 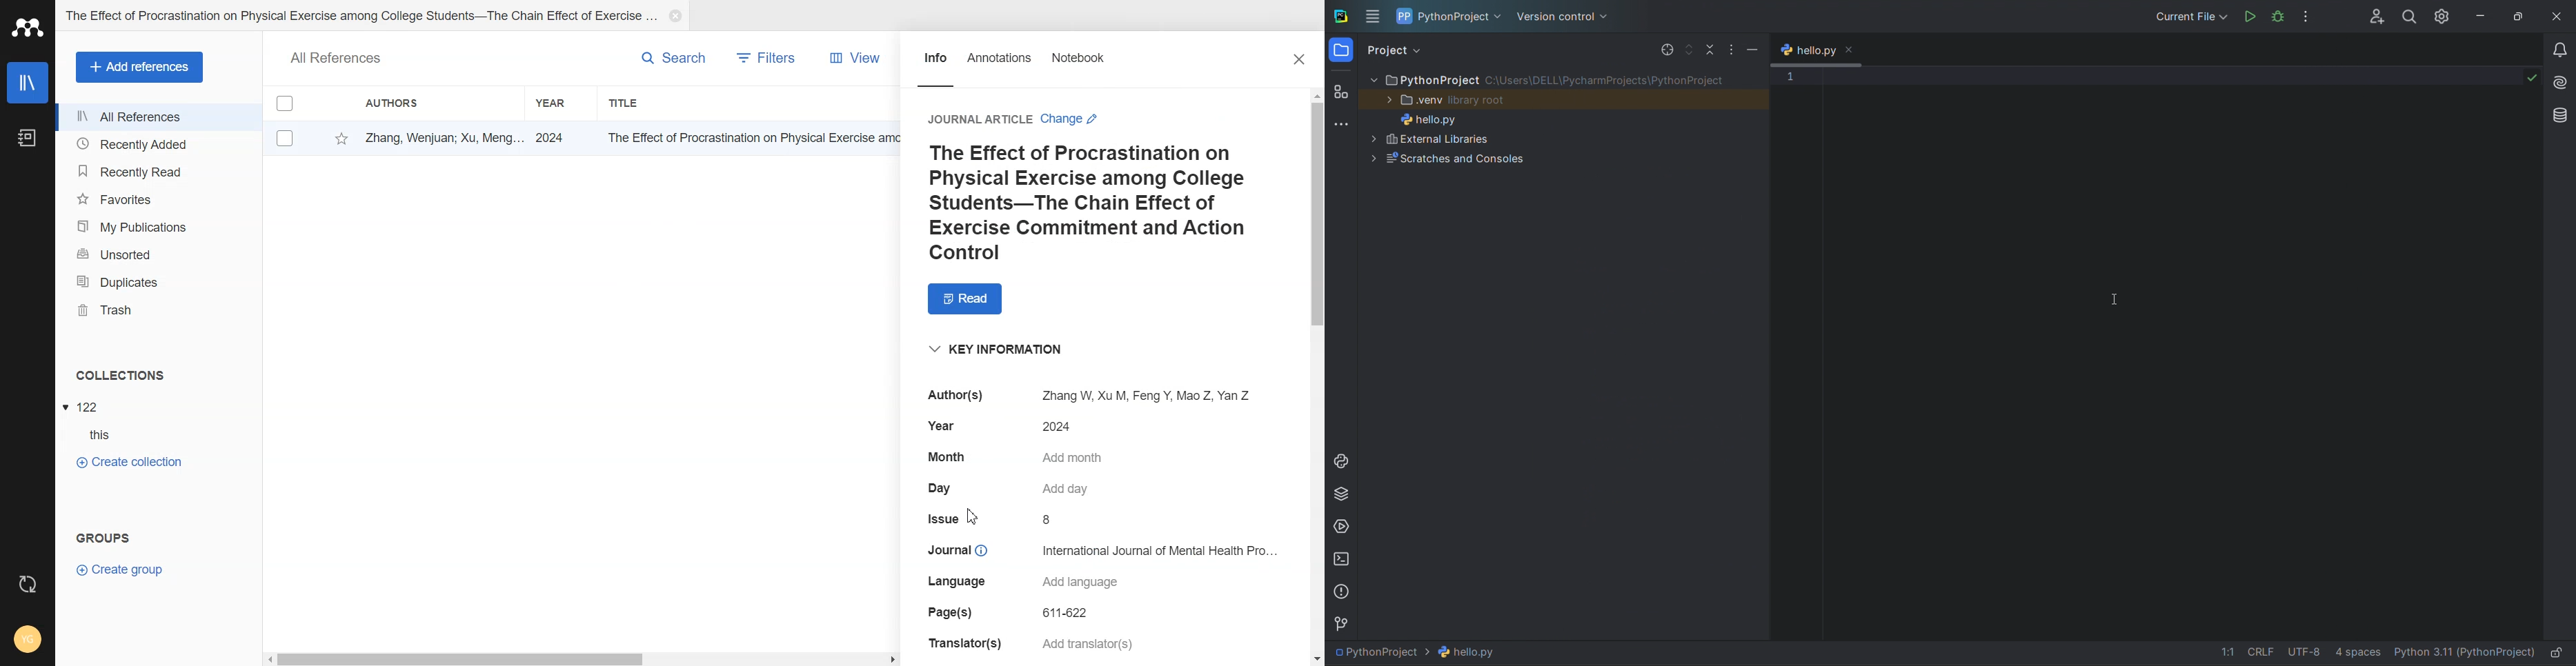 What do you see at coordinates (129, 462) in the screenshot?
I see `Create Collection` at bounding box center [129, 462].